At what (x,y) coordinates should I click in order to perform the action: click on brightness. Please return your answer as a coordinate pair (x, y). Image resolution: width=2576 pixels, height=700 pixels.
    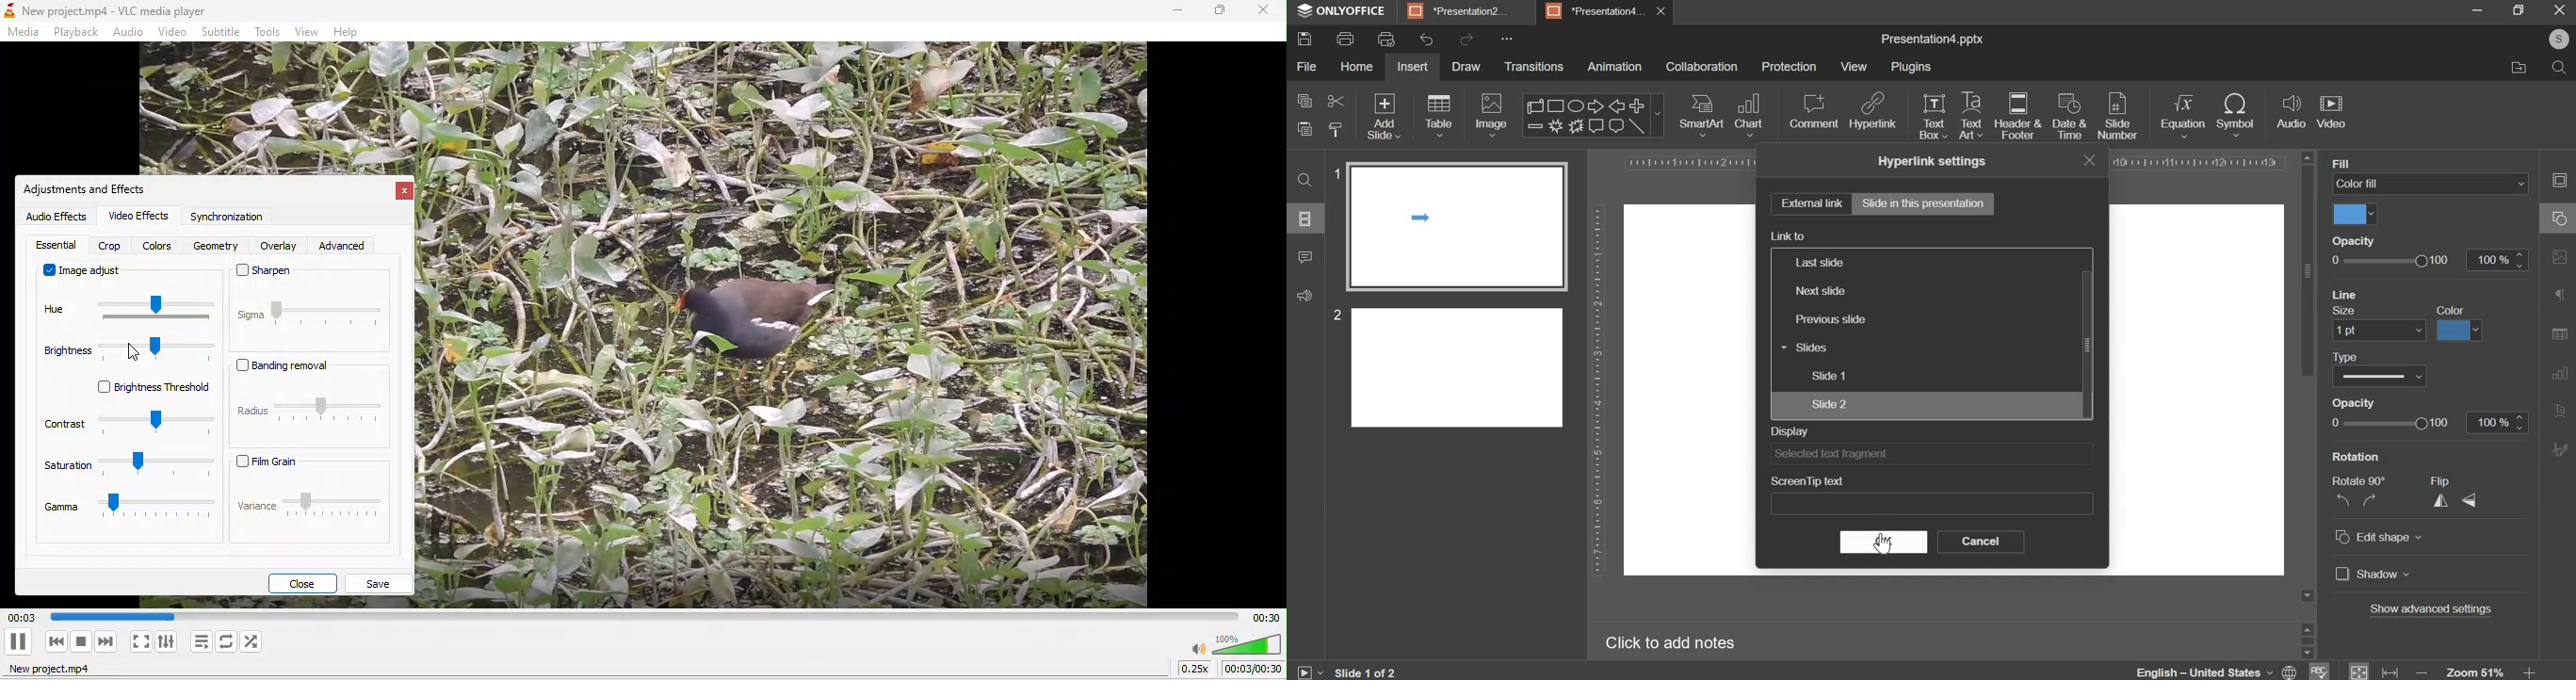
    Looking at the image, I should click on (124, 356).